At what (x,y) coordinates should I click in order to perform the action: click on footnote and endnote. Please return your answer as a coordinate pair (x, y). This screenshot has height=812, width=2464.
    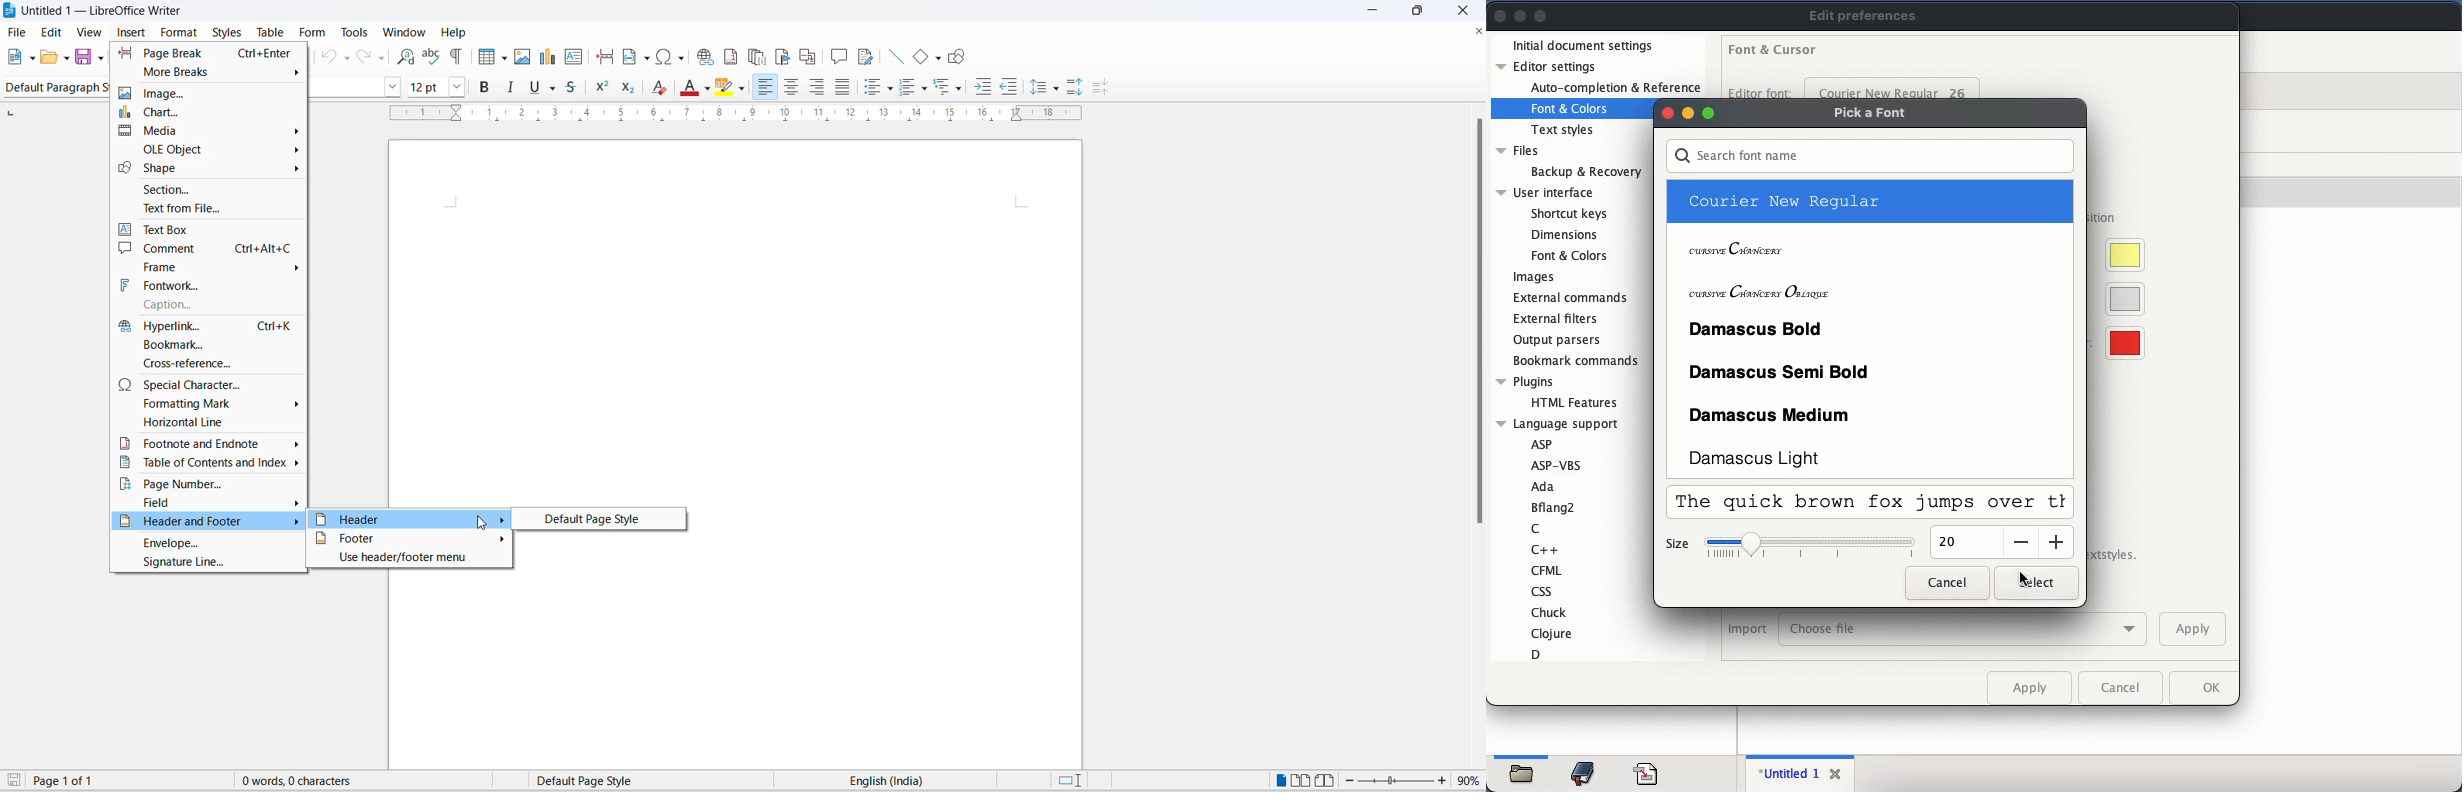
    Looking at the image, I should click on (209, 442).